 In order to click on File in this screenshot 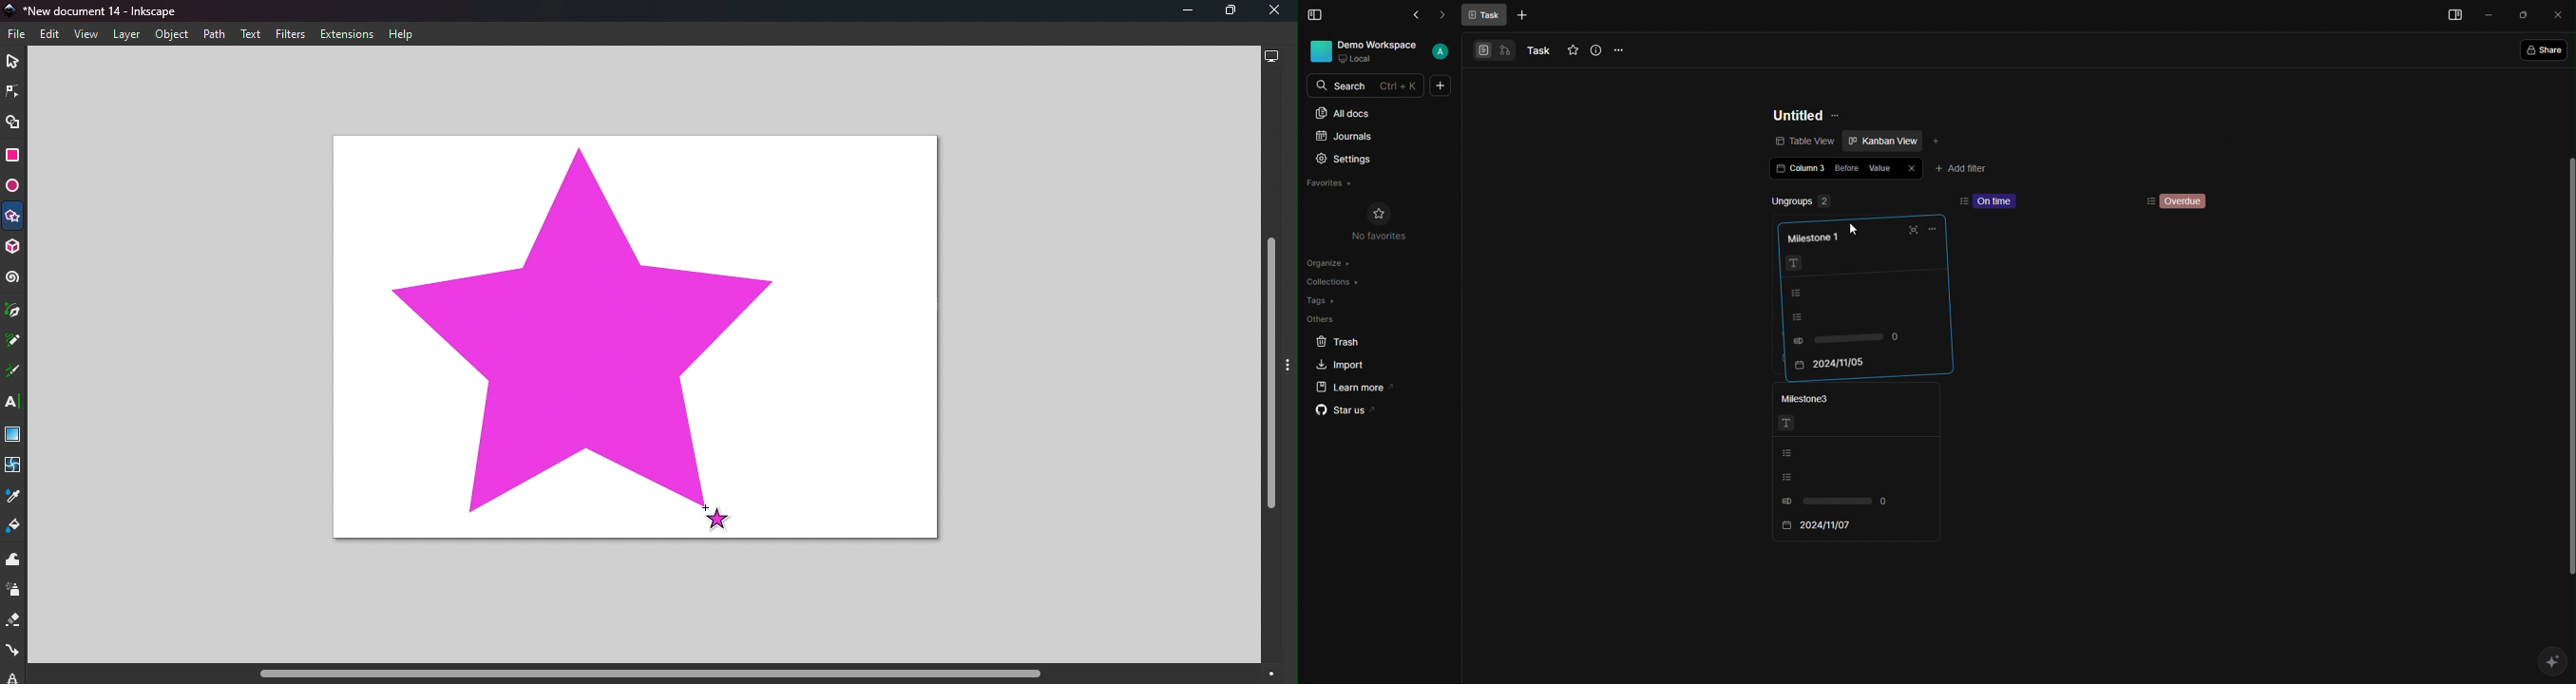, I will do `click(20, 34)`.